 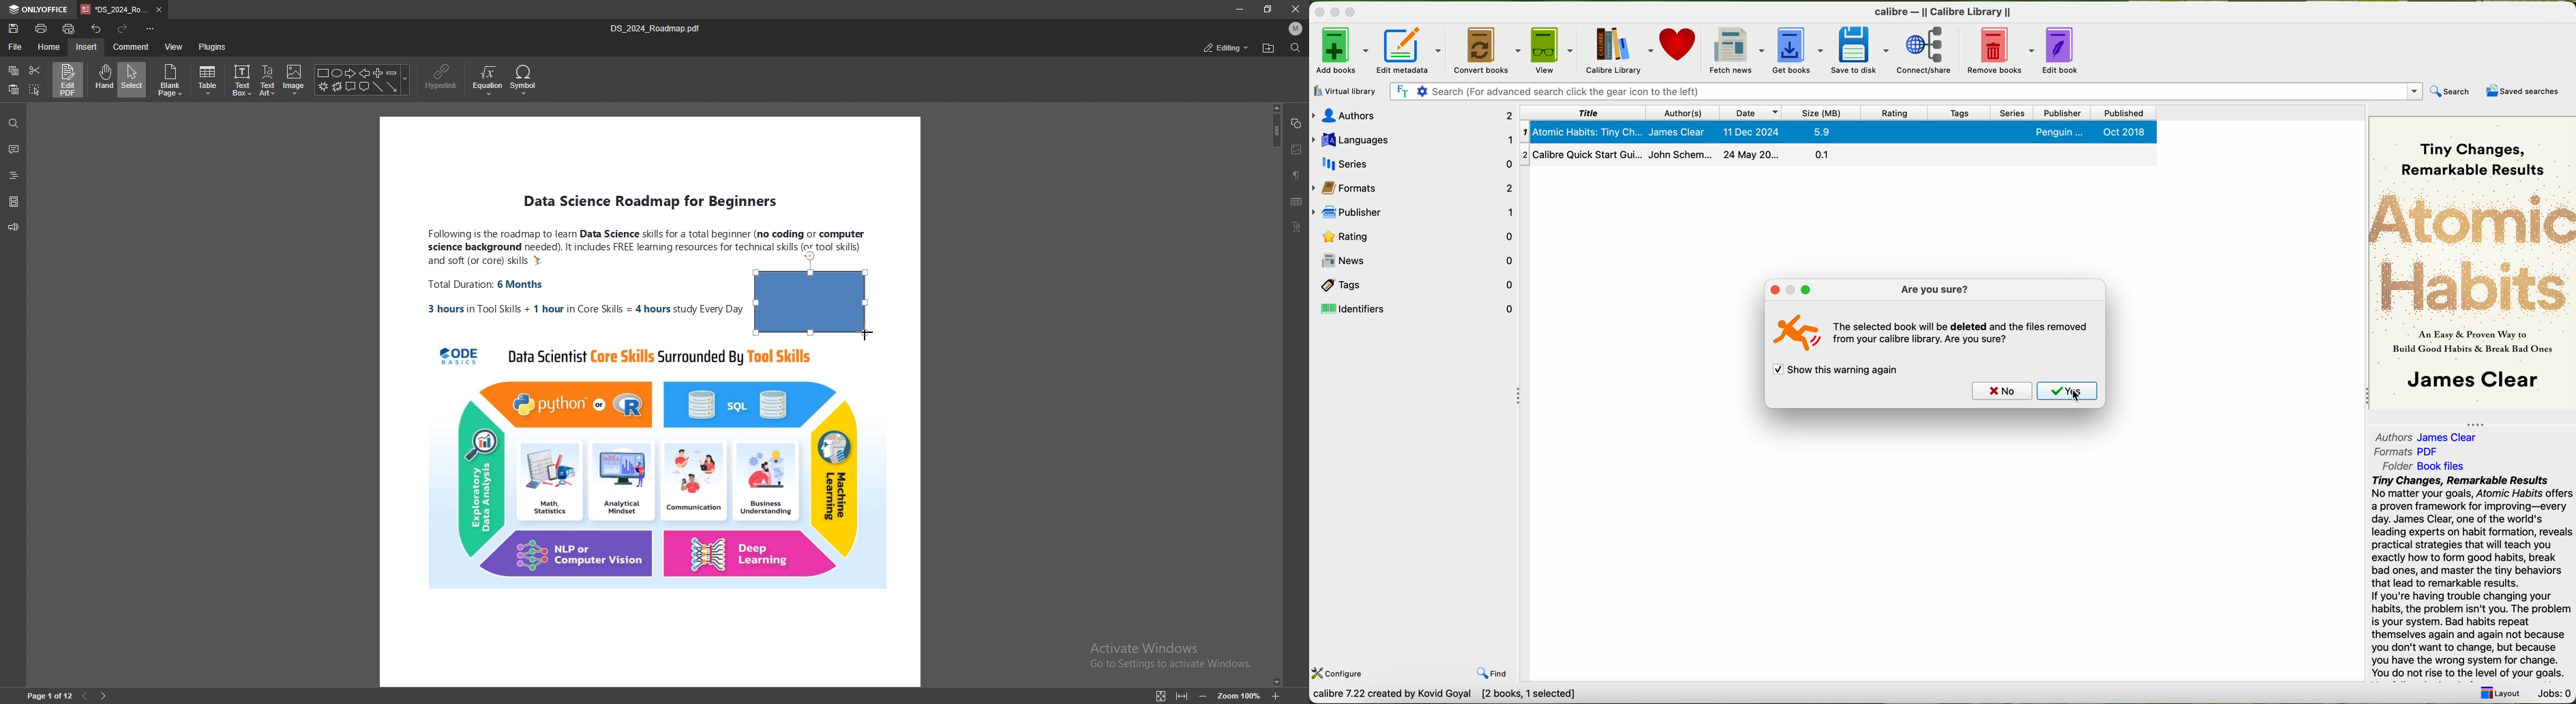 I want to click on Jobs: 0, so click(x=2557, y=693).